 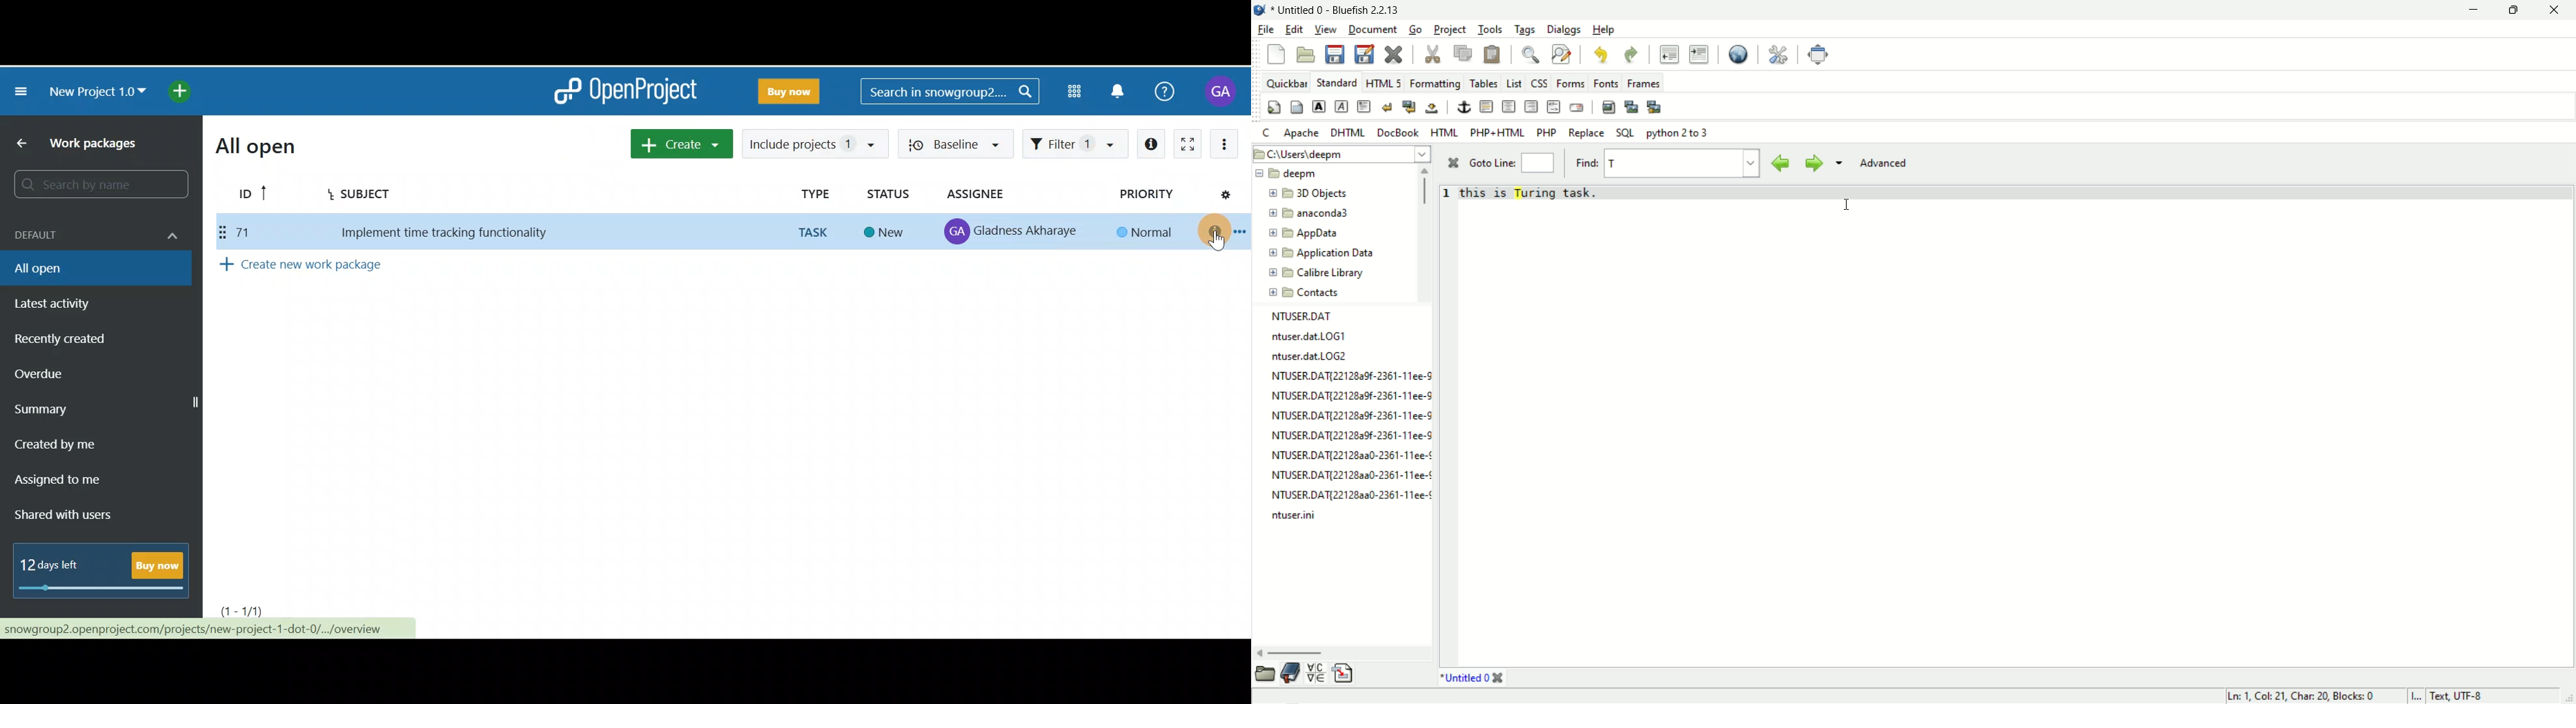 What do you see at coordinates (1410, 108) in the screenshot?
I see `break and clear` at bounding box center [1410, 108].